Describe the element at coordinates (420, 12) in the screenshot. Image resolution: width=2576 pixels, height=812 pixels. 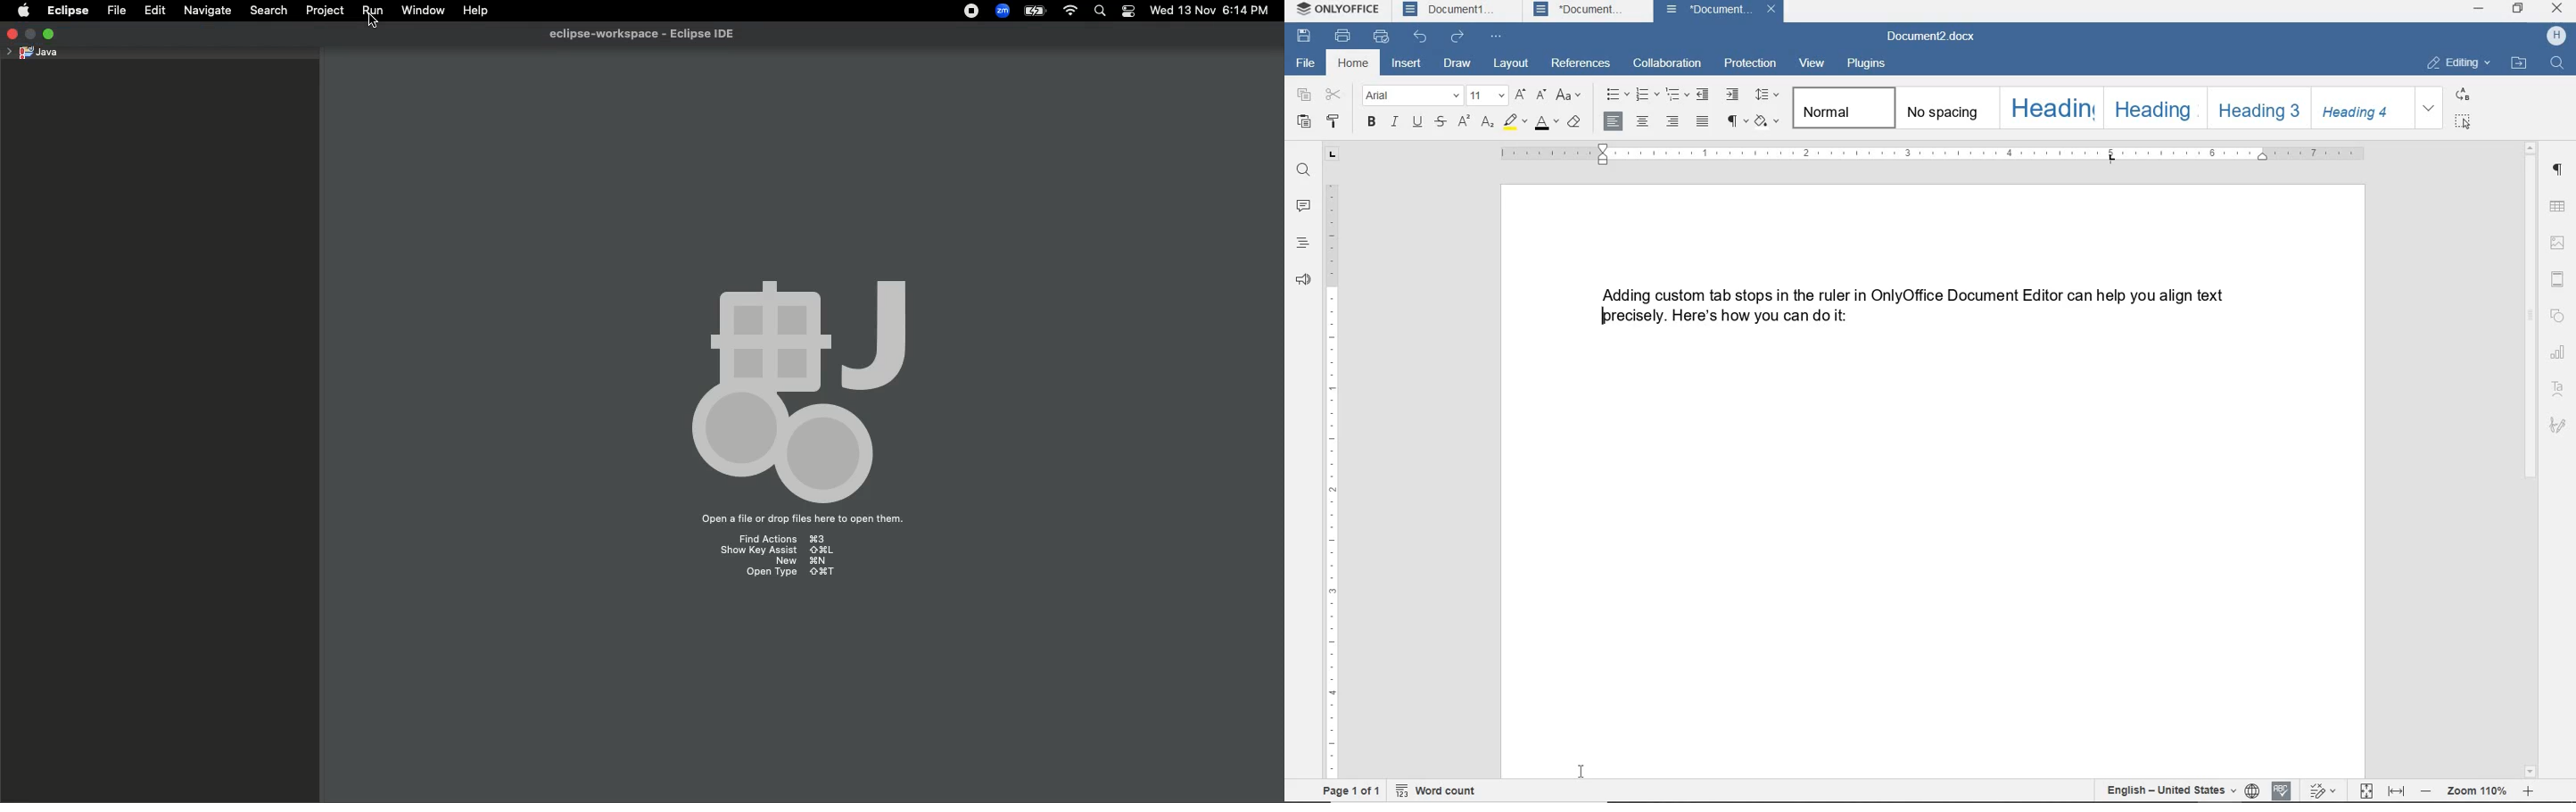
I see `Window` at that location.